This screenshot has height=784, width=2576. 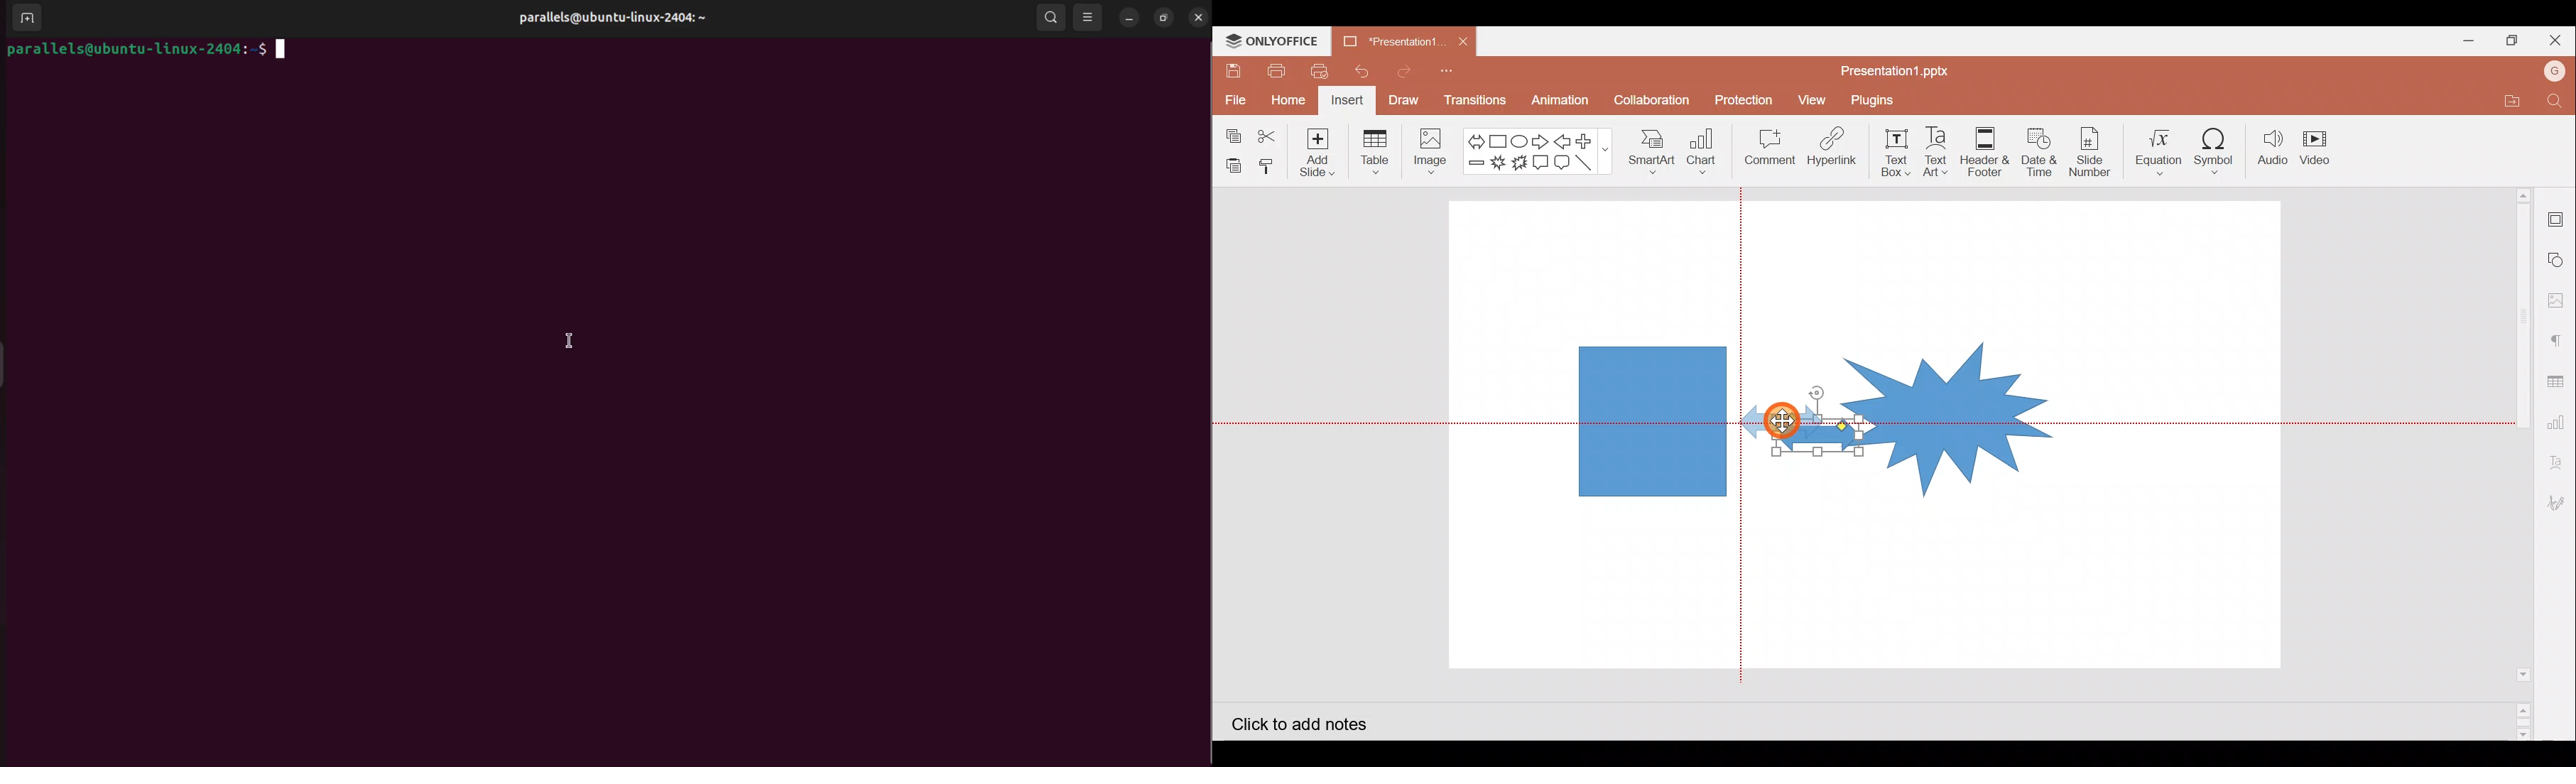 I want to click on Presentation slide, so click(x=2162, y=439).